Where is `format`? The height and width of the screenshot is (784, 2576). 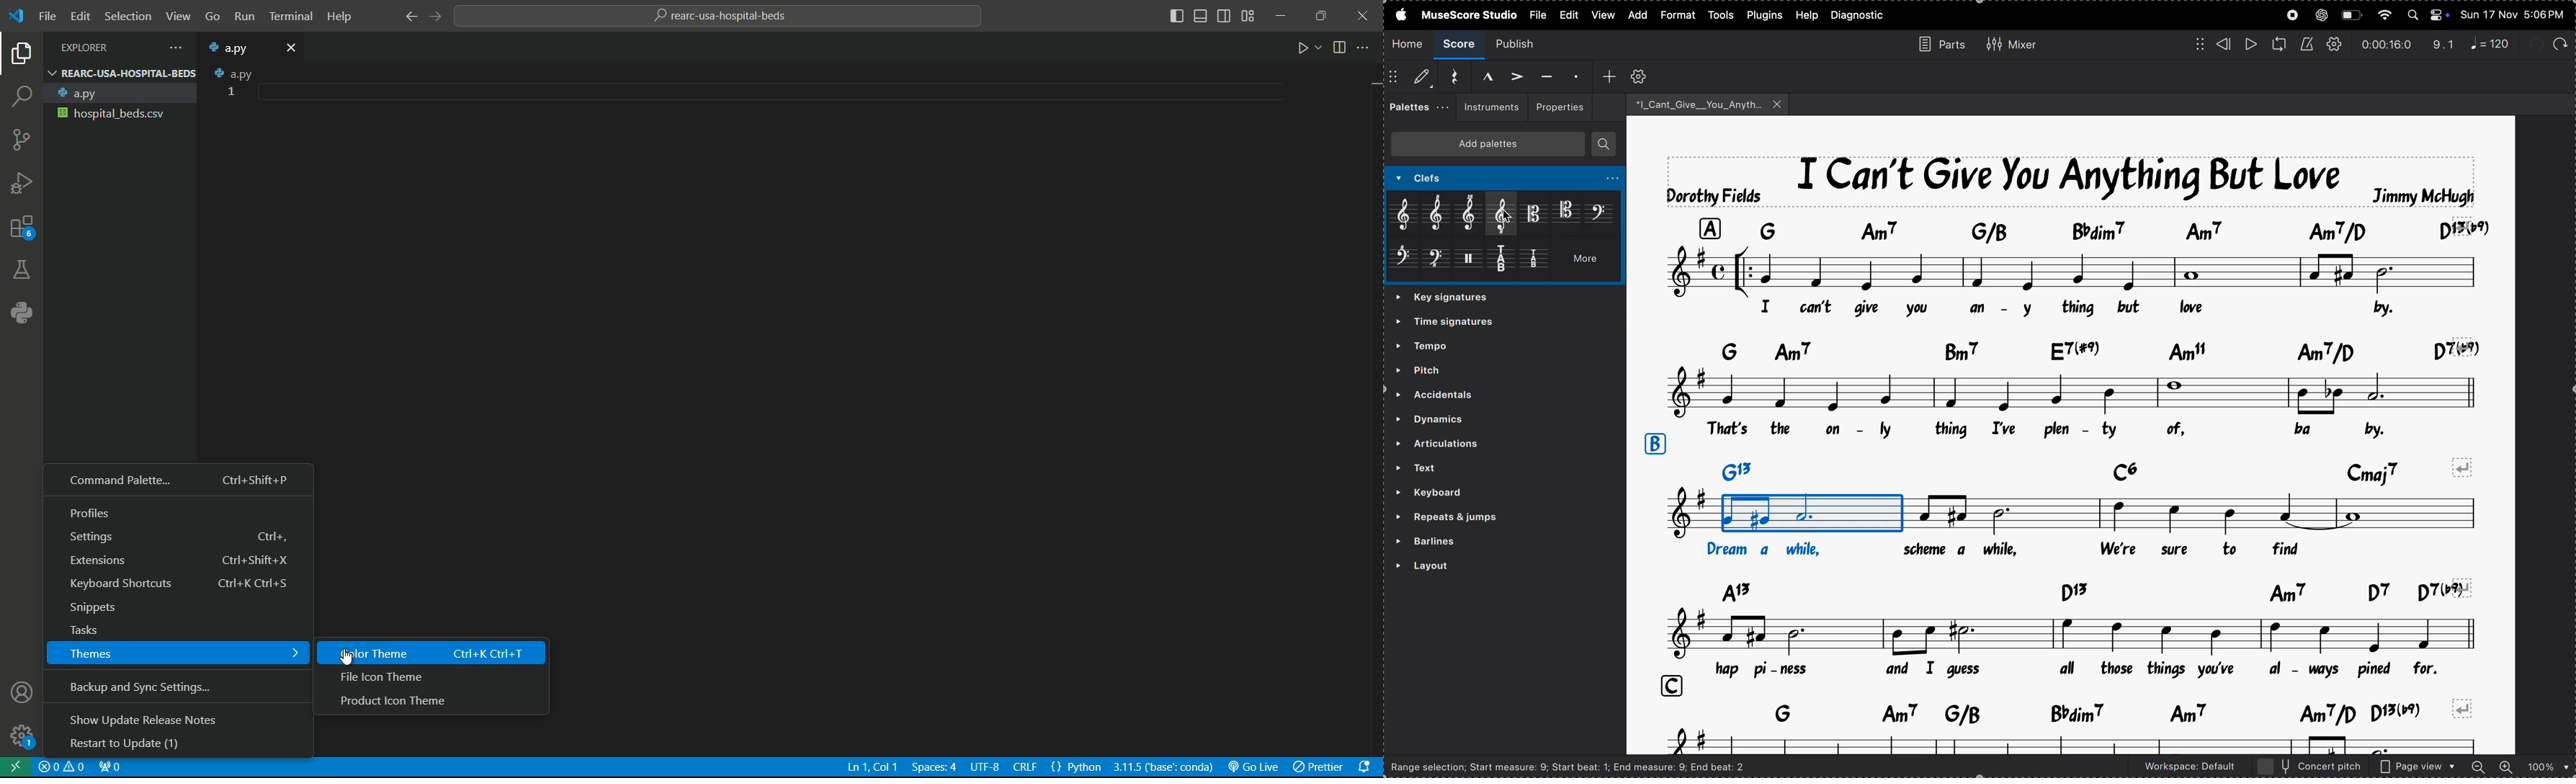
format is located at coordinates (1676, 15).